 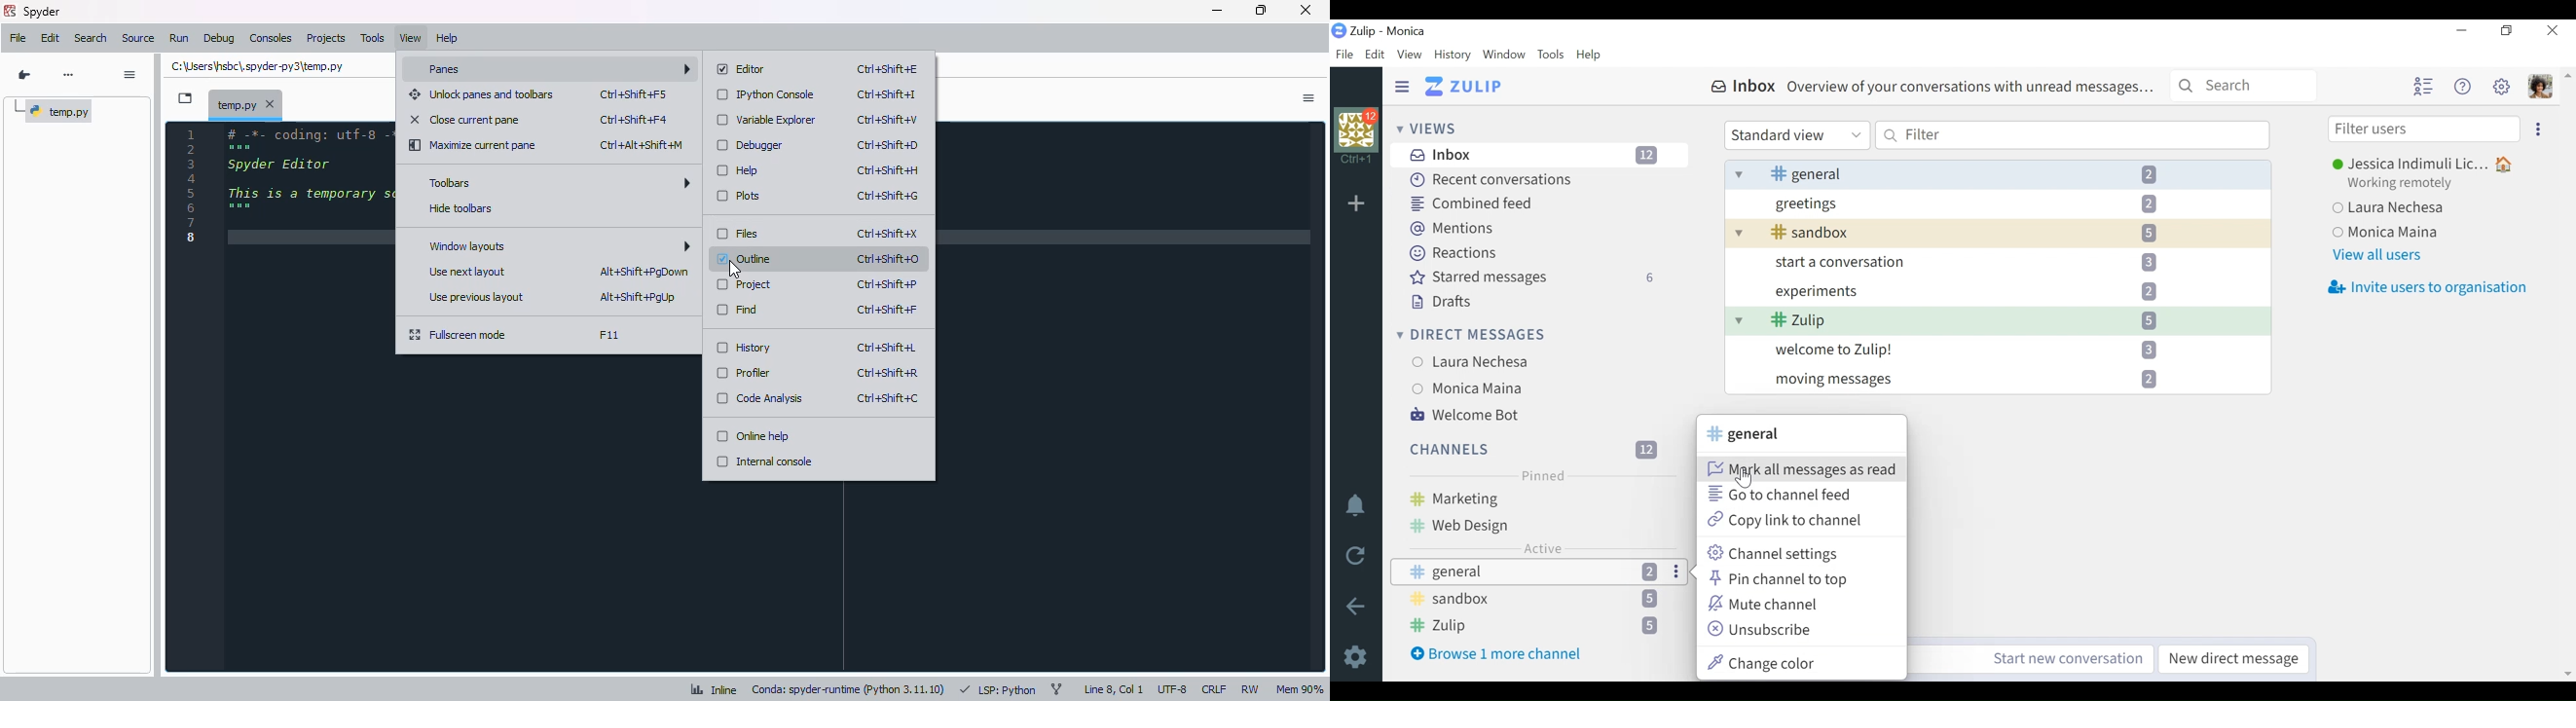 What do you see at coordinates (2231, 659) in the screenshot?
I see `New direct messages` at bounding box center [2231, 659].